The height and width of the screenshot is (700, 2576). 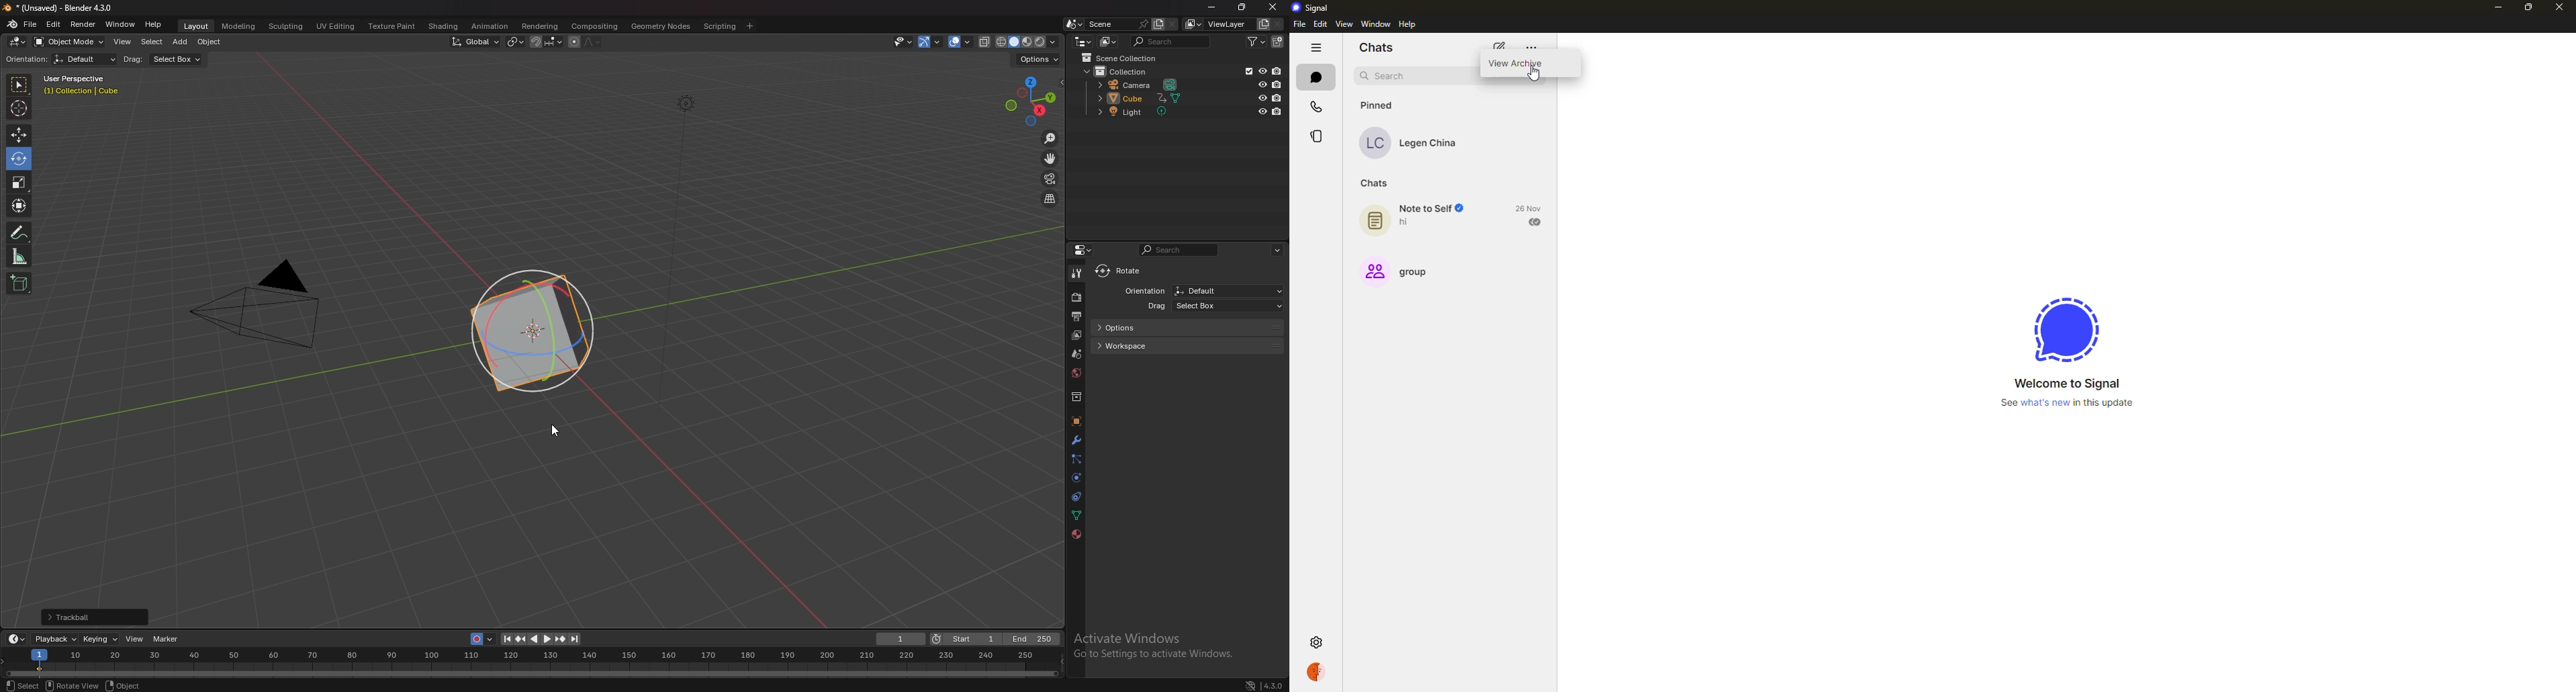 What do you see at coordinates (1076, 534) in the screenshot?
I see `material` at bounding box center [1076, 534].